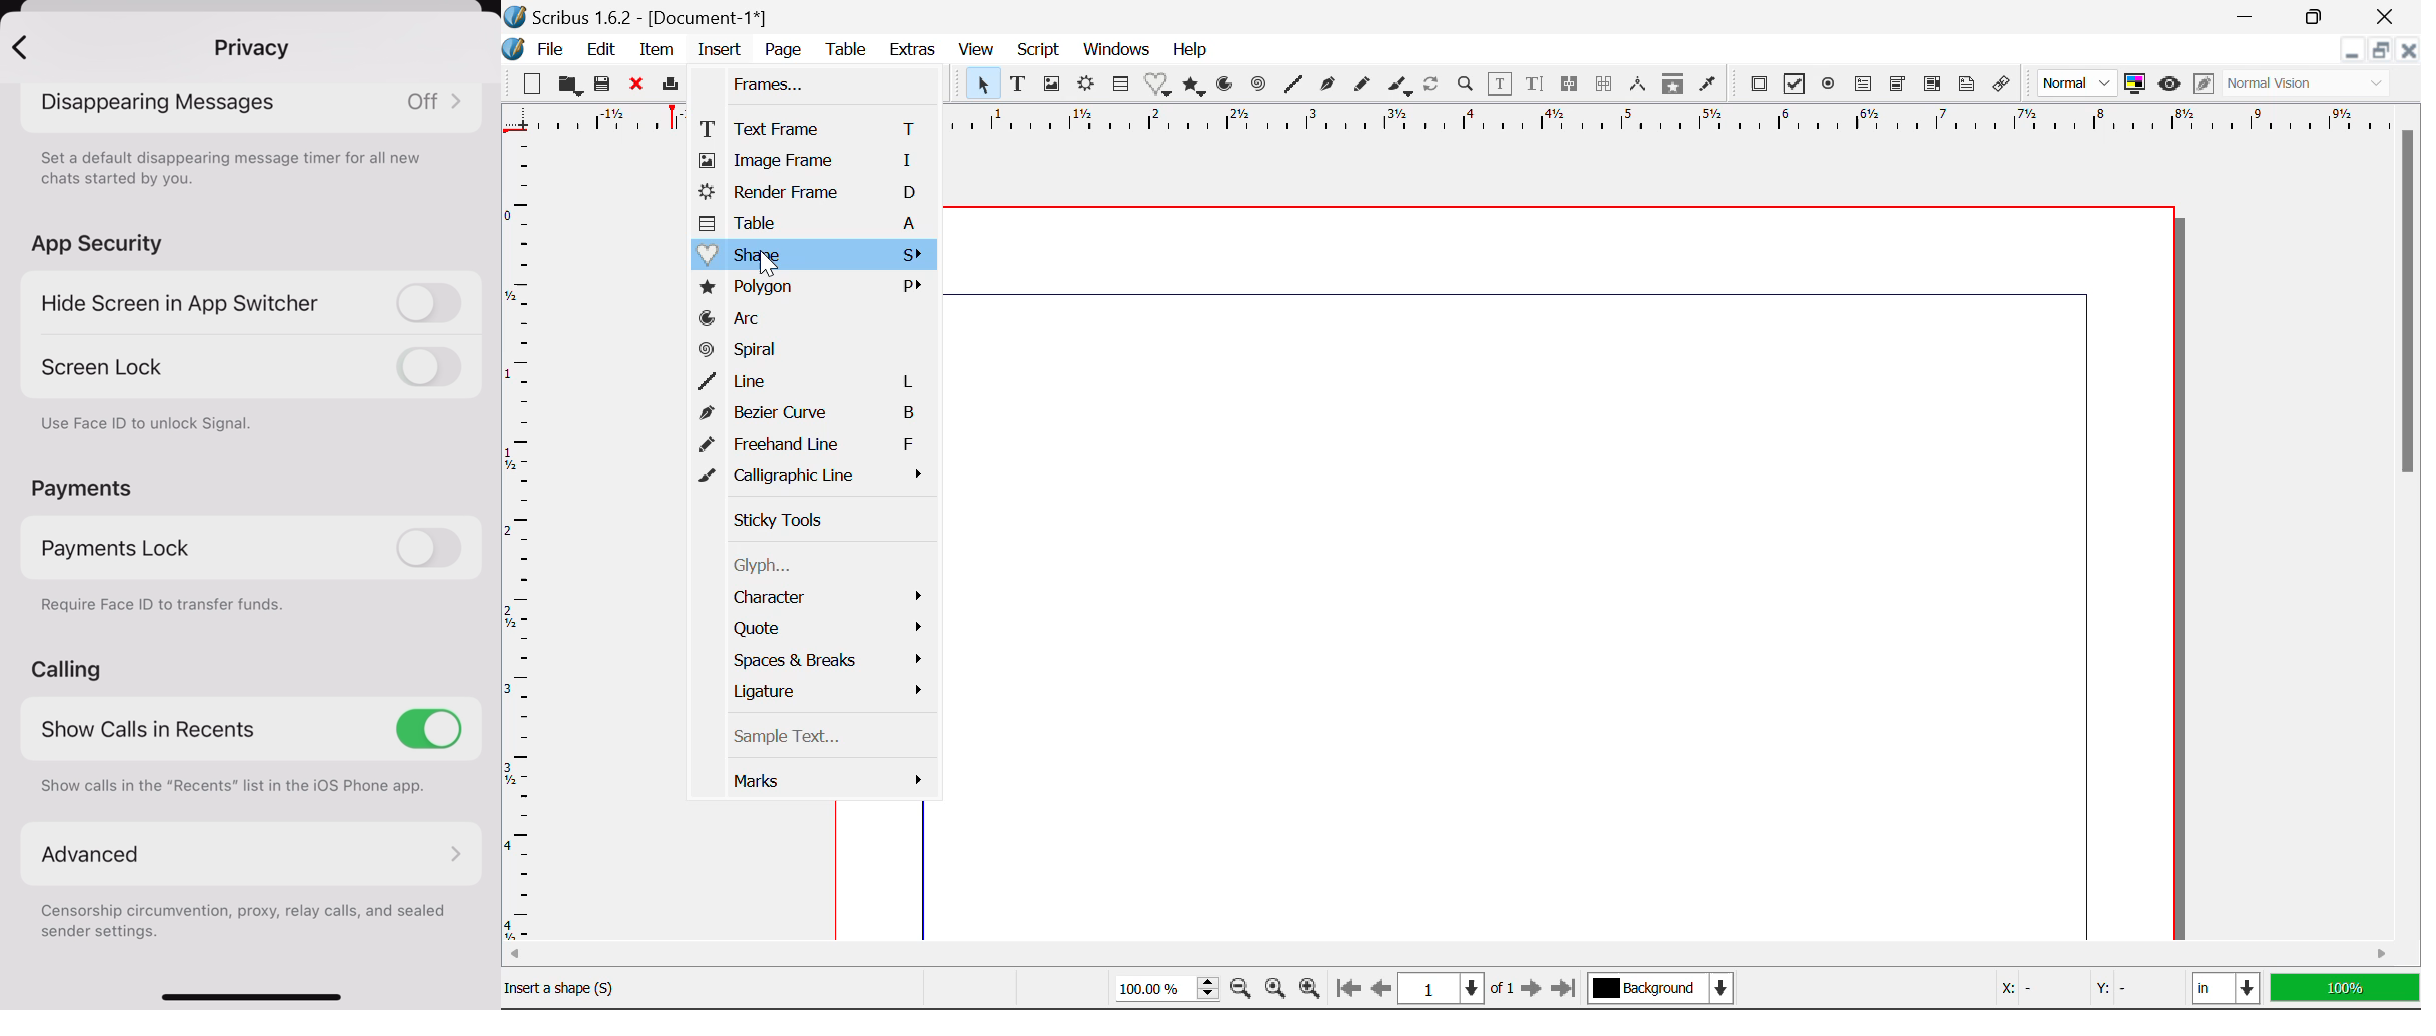  Describe the element at coordinates (66, 670) in the screenshot. I see `calling` at that location.